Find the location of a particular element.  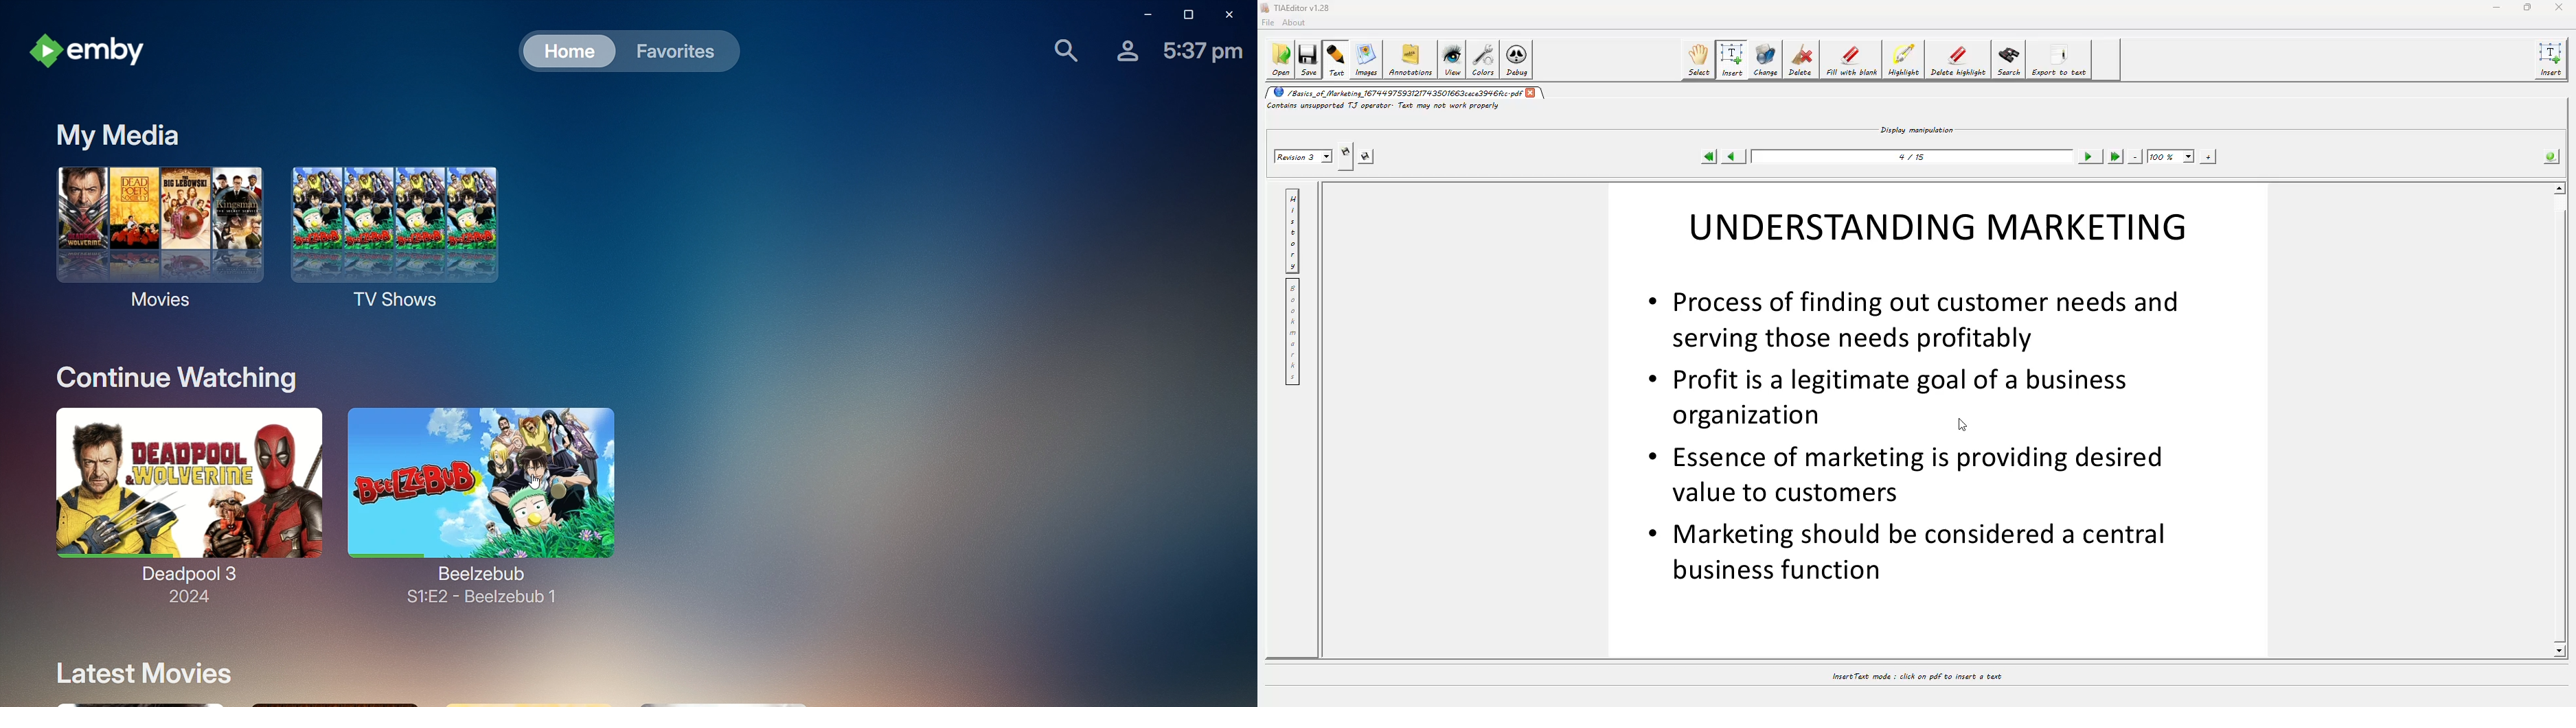

close is located at coordinates (1533, 93).